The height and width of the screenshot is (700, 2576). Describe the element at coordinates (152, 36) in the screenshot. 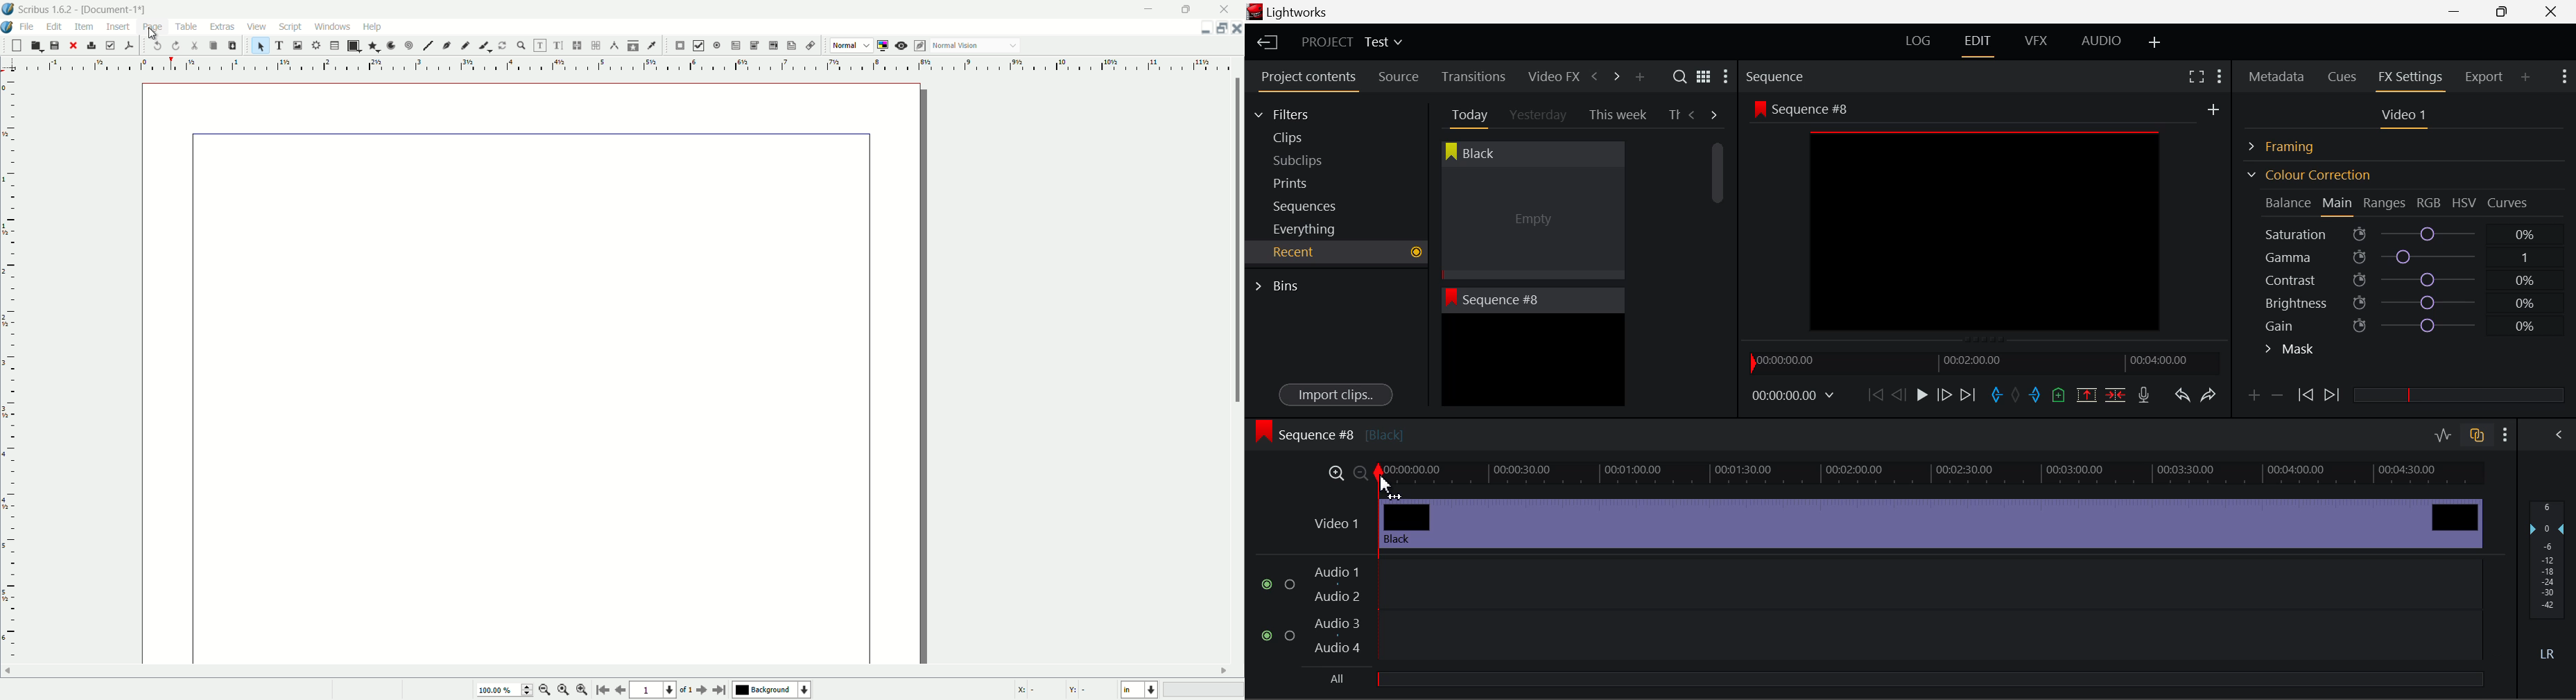

I see `cursor` at that location.